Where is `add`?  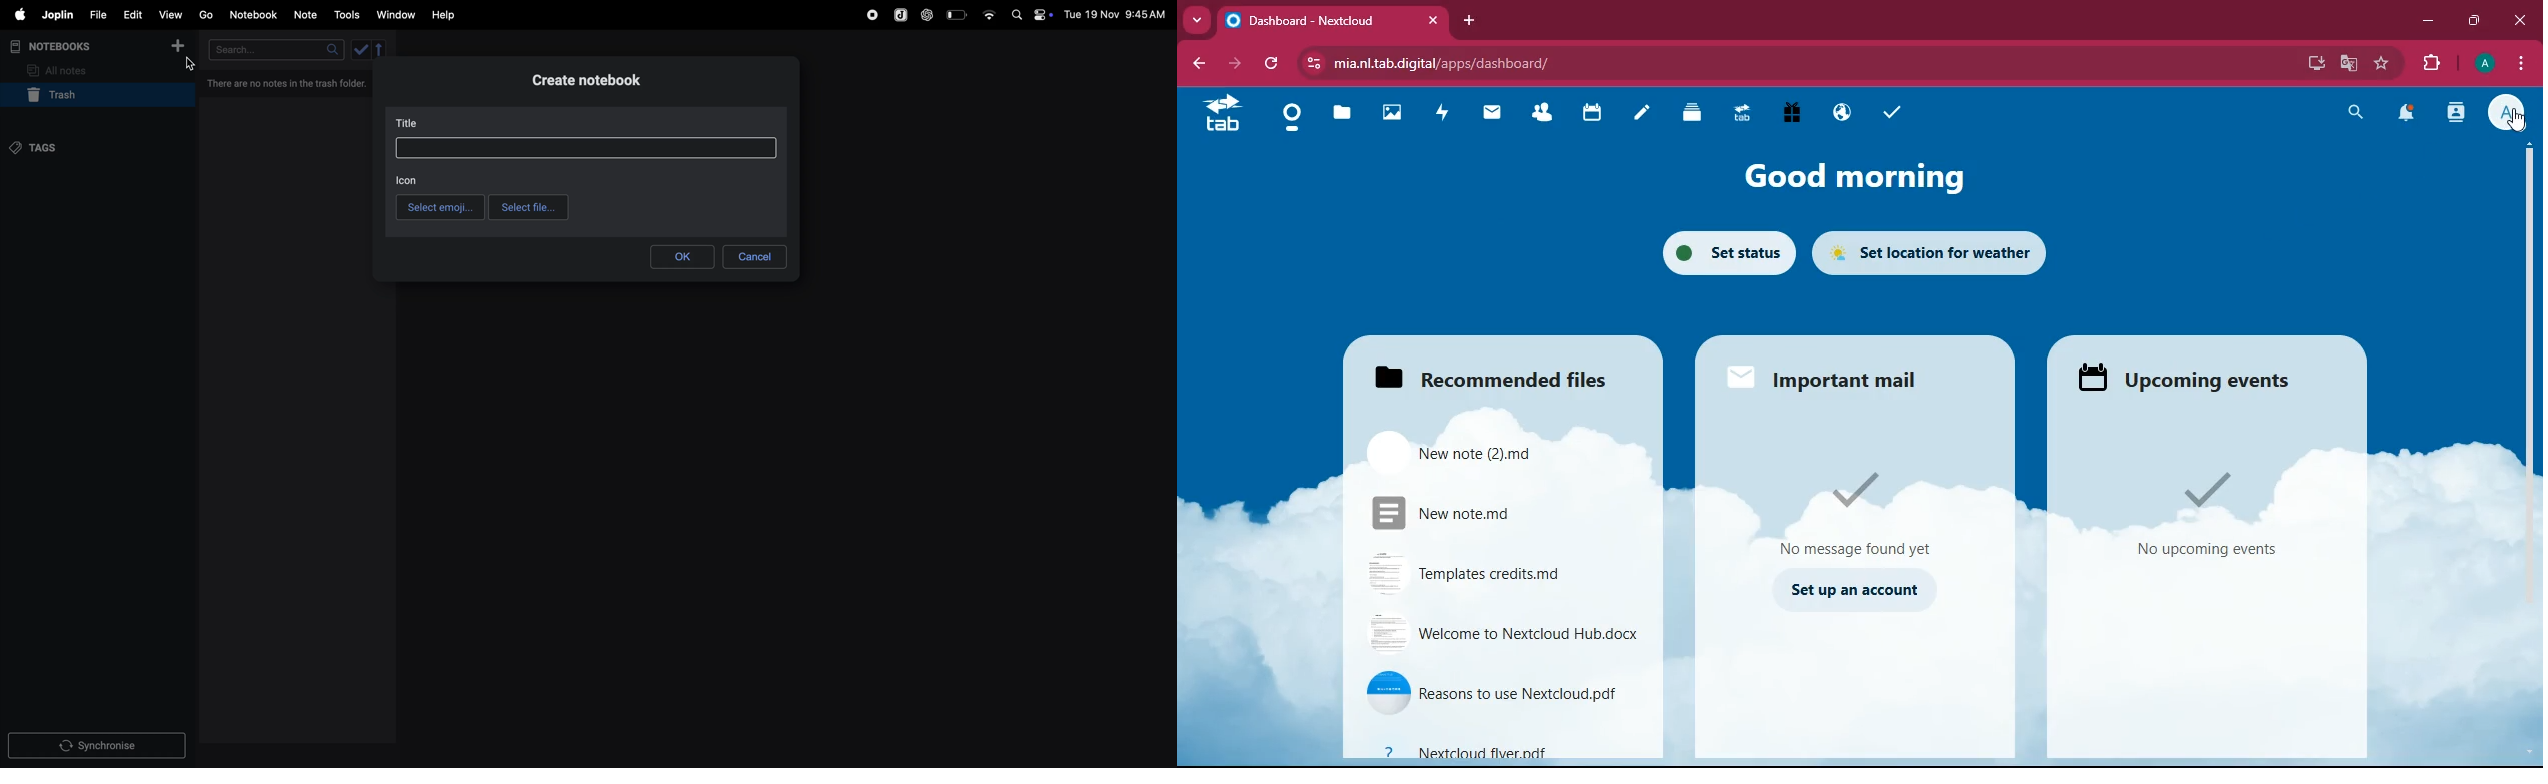
add is located at coordinates (178, 49).